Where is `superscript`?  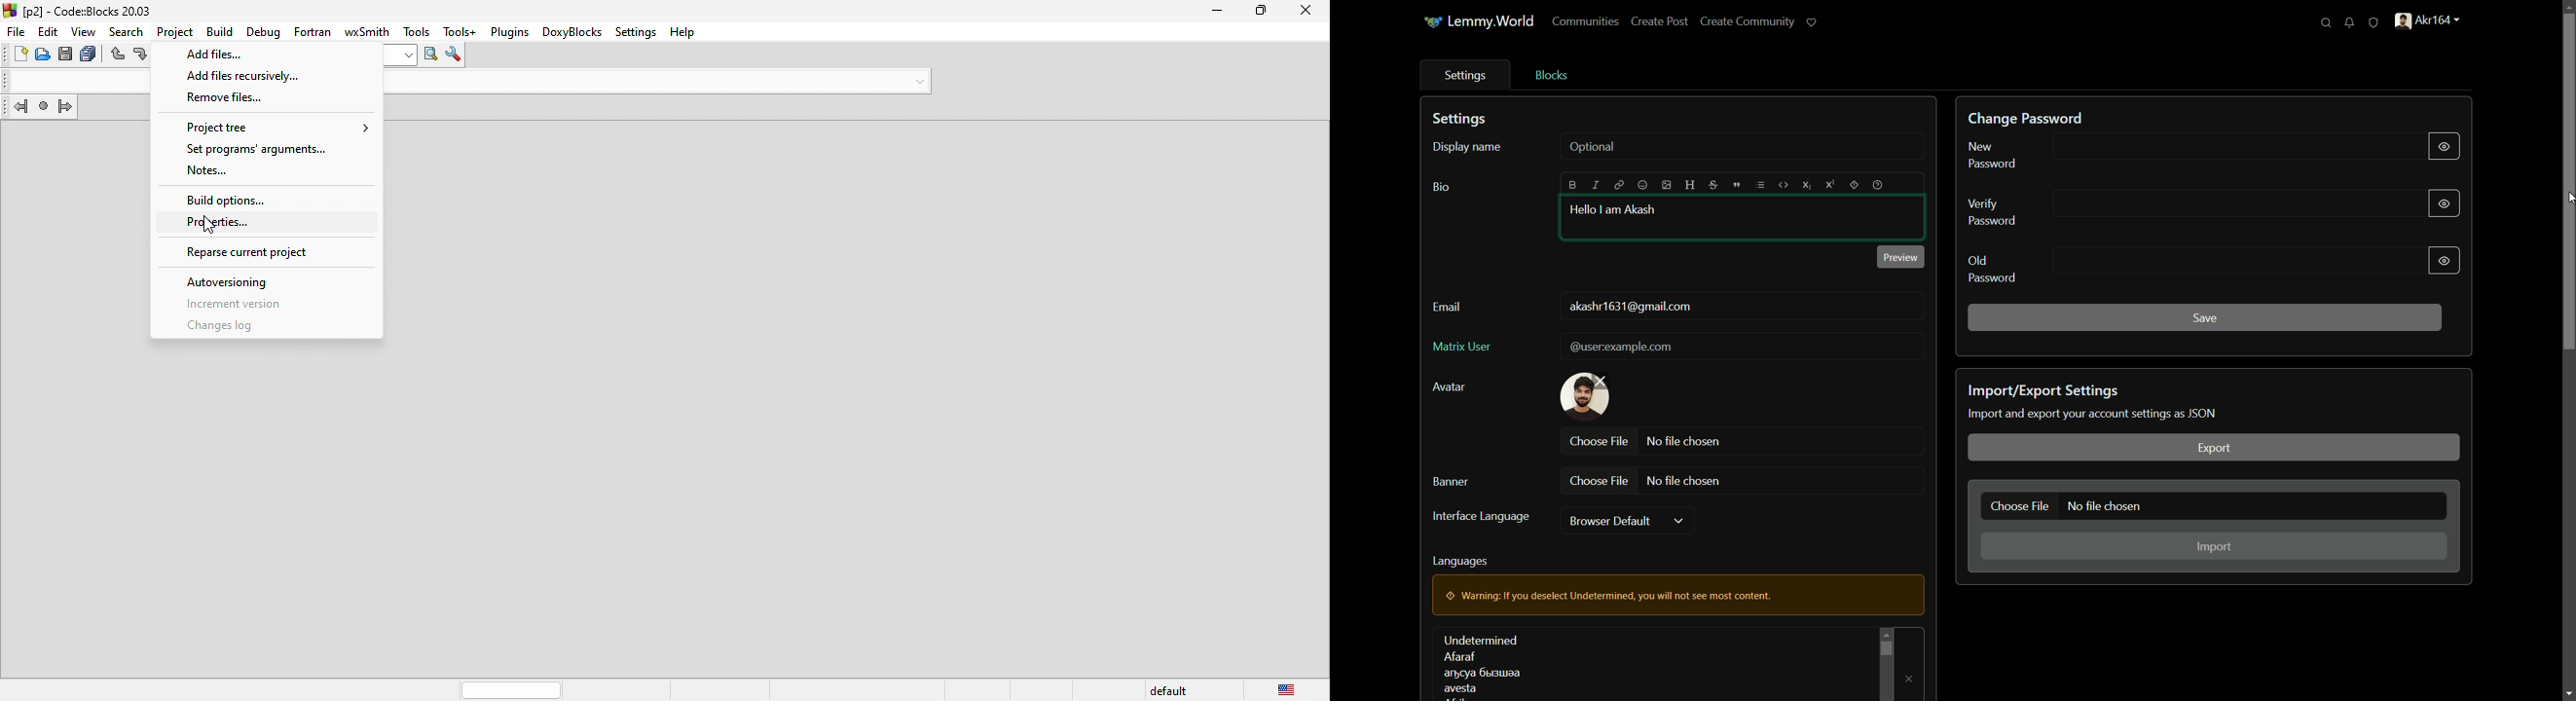 superscript is located at coordinates (1831, 185).